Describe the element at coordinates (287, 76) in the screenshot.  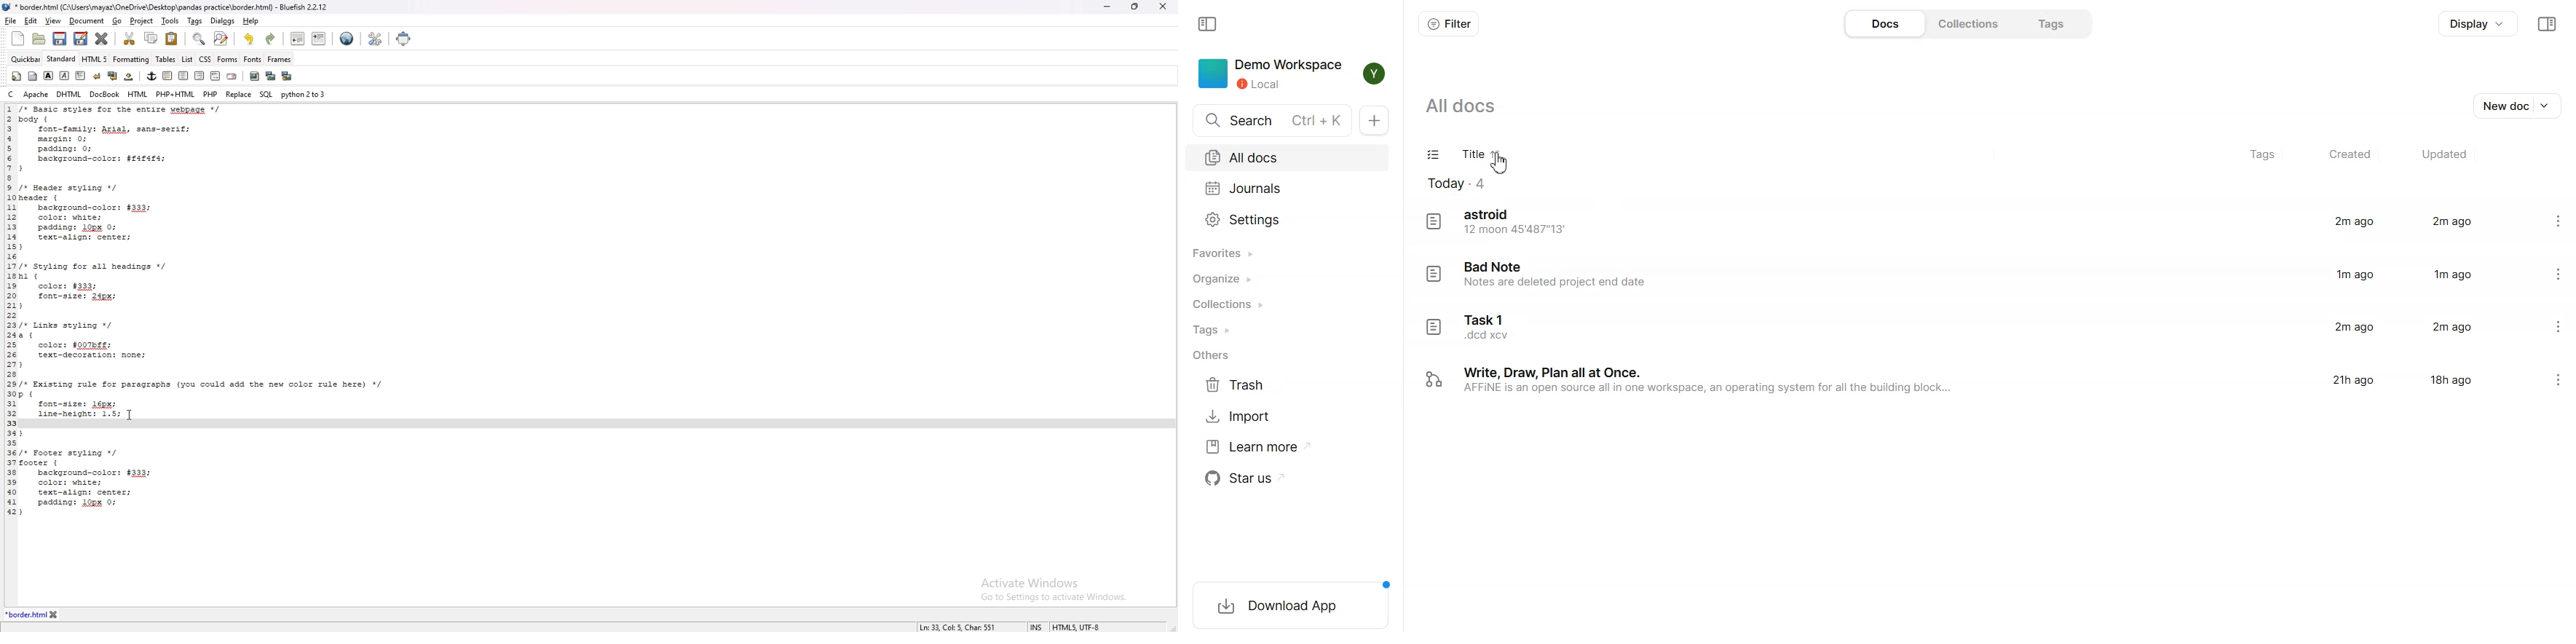
I see `multi thumbnail` at that location.